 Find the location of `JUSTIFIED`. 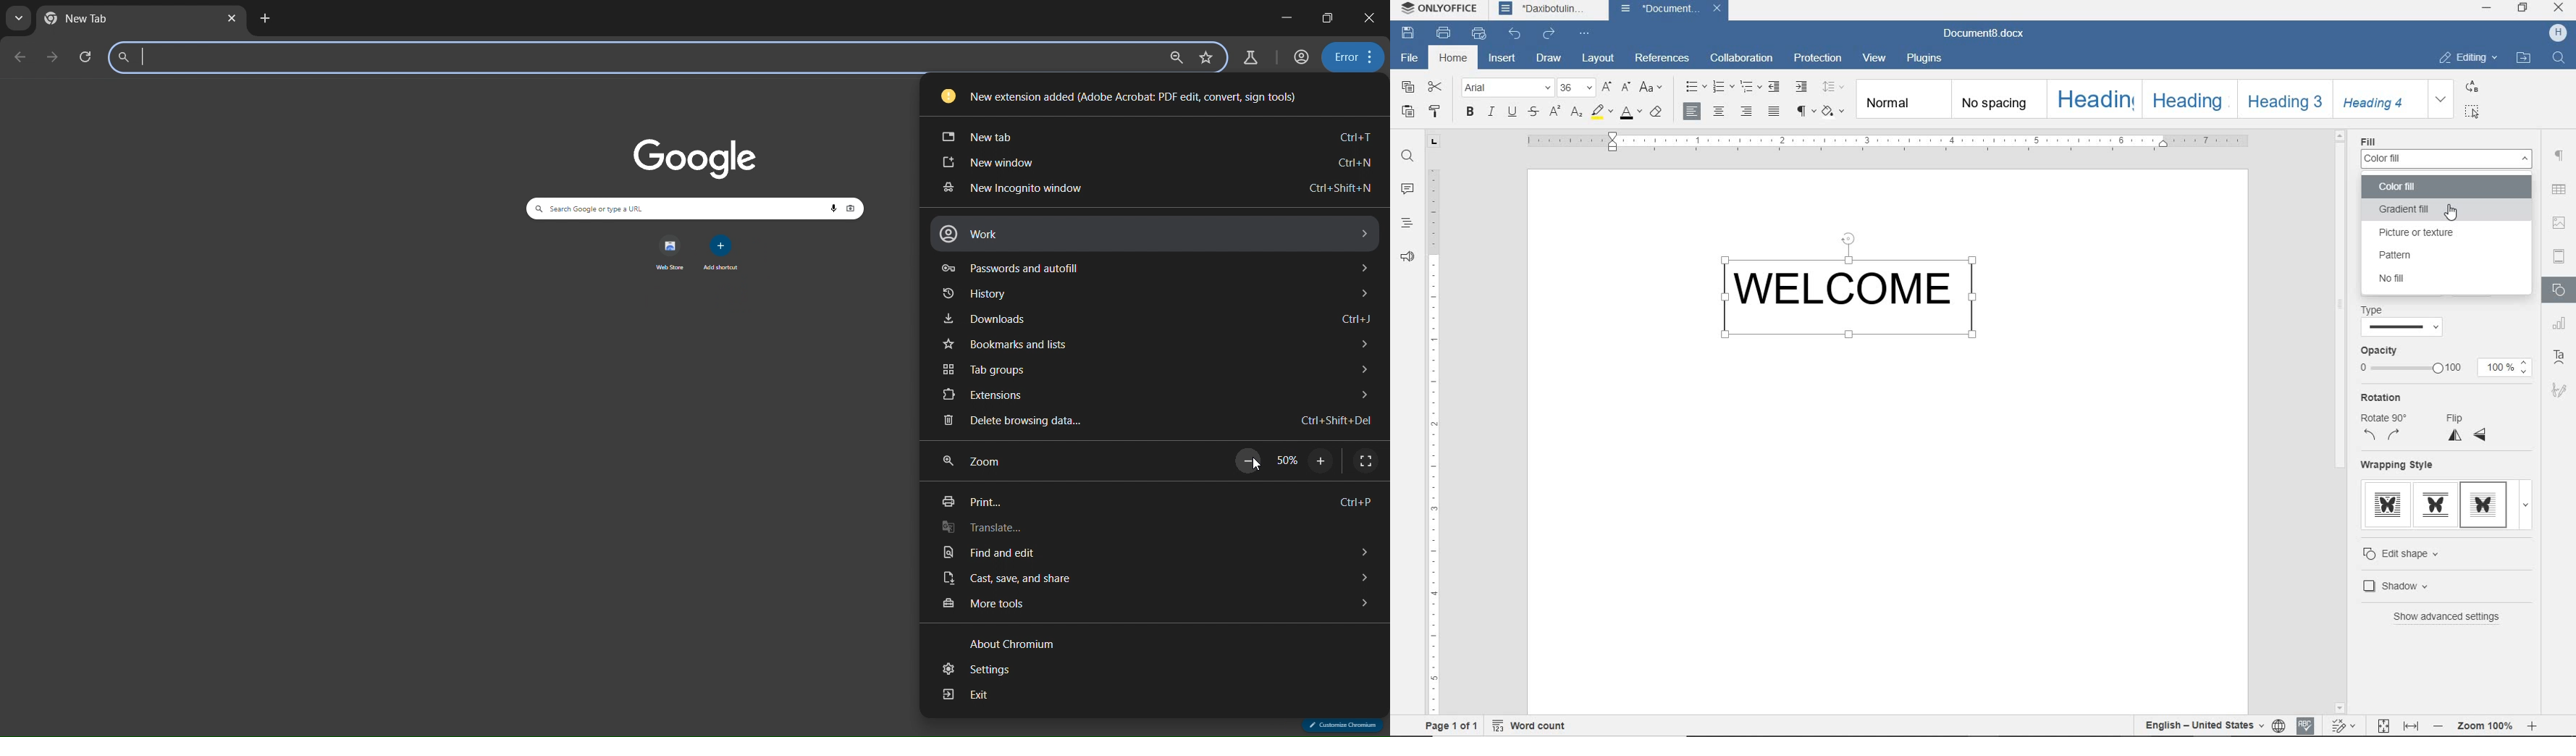

JUSTIFIED is located at coordinates (1774, 112).